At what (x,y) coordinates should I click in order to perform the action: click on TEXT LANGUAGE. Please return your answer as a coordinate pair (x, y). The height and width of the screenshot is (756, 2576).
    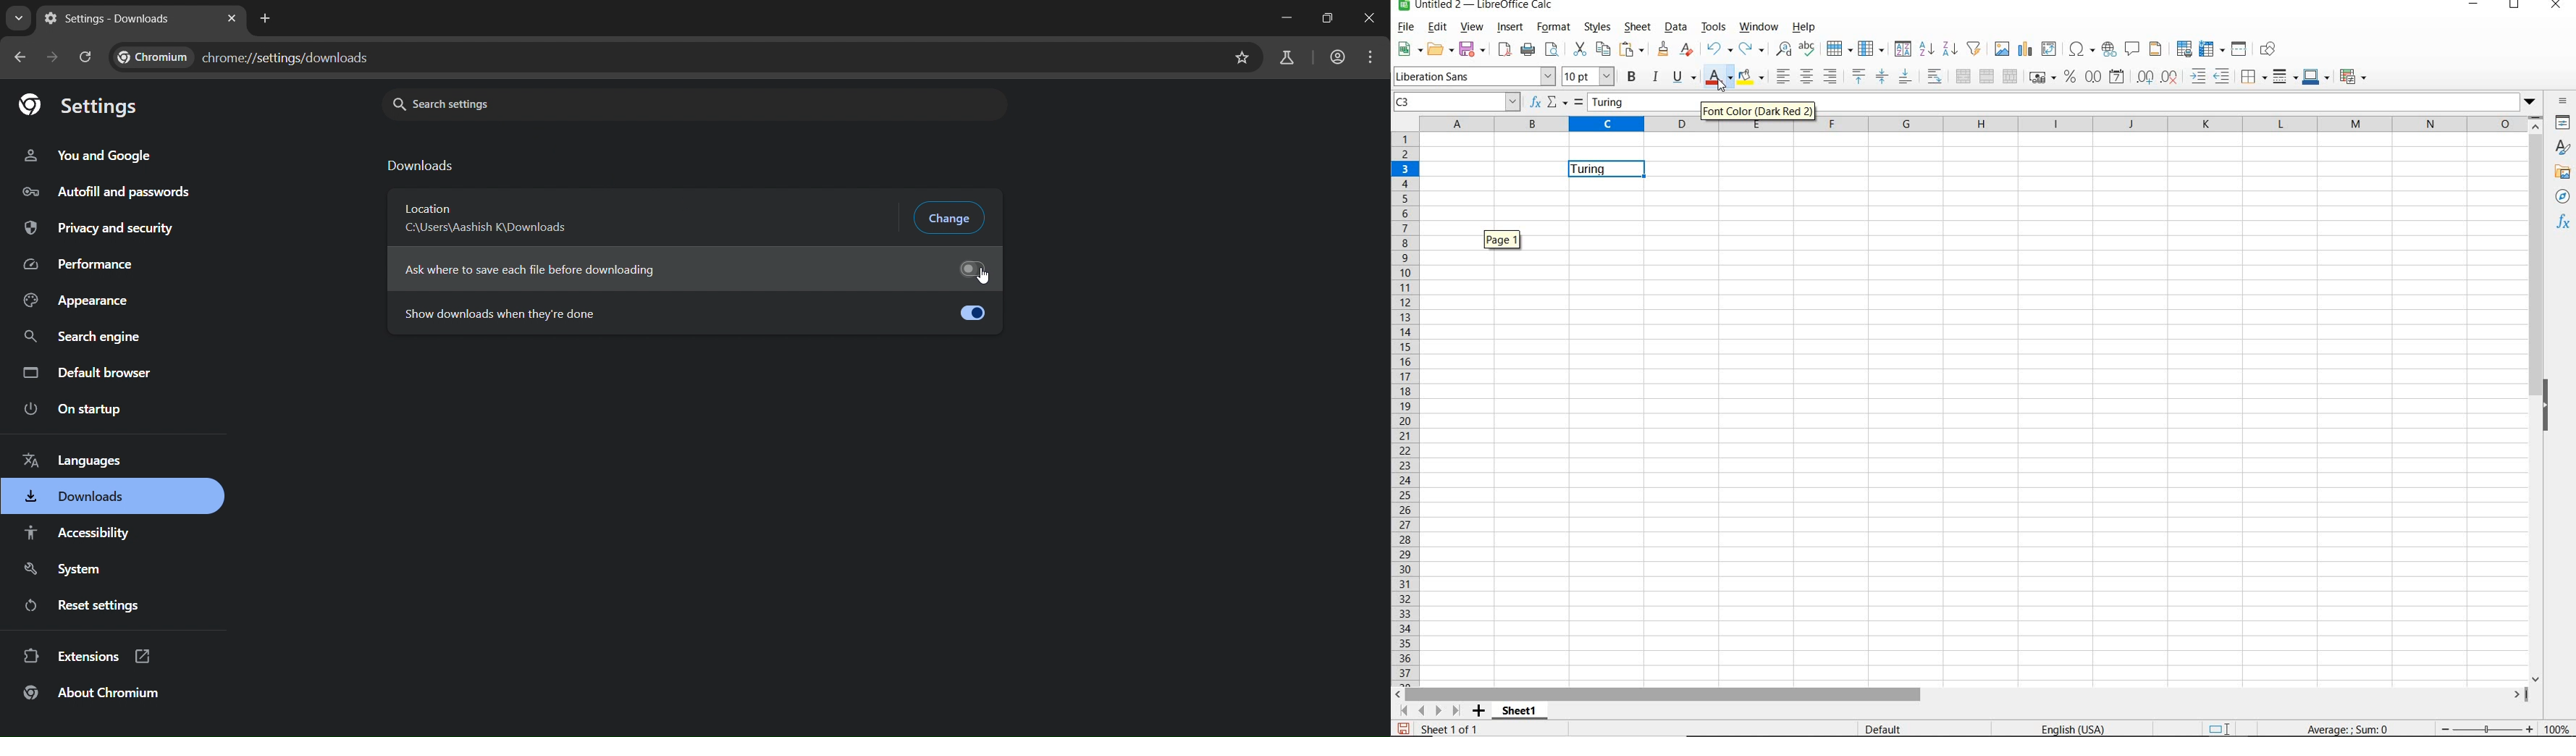
    Looking at the image, I should click on (2088, 729).